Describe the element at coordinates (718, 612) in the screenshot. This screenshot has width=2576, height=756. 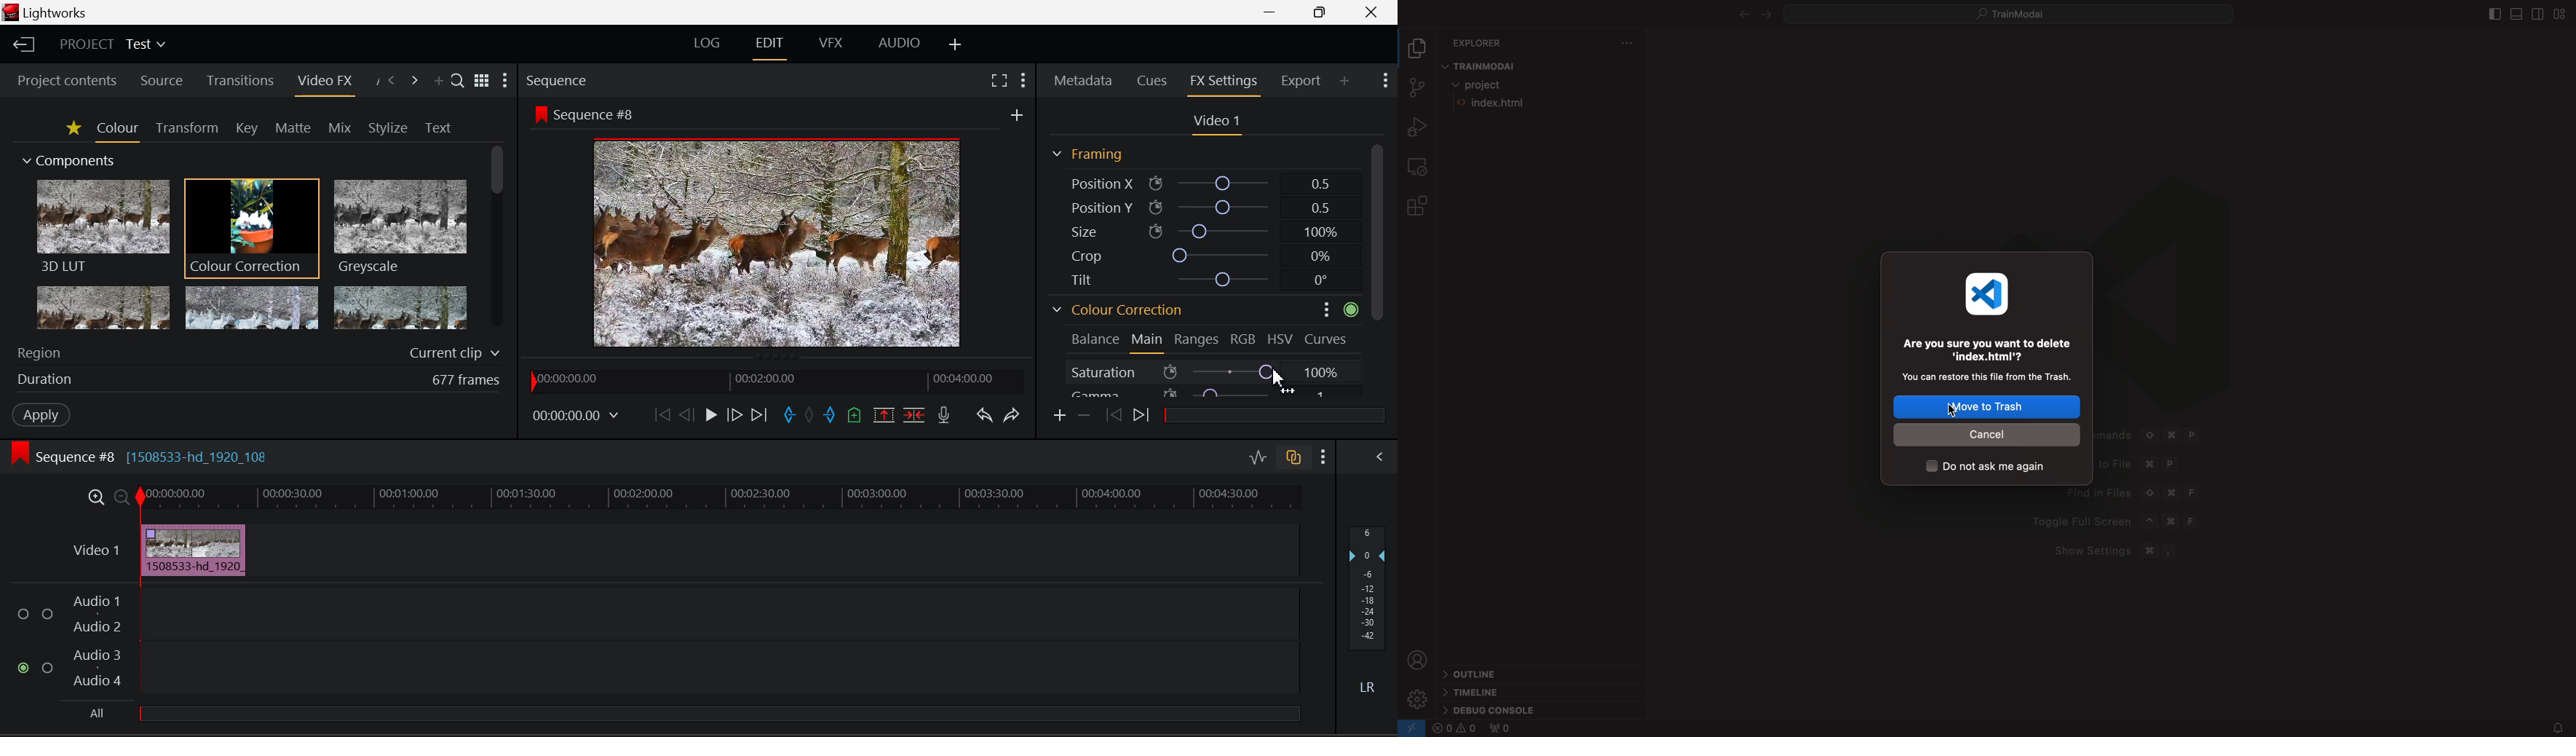
I see `Audio Input Field` at that location.